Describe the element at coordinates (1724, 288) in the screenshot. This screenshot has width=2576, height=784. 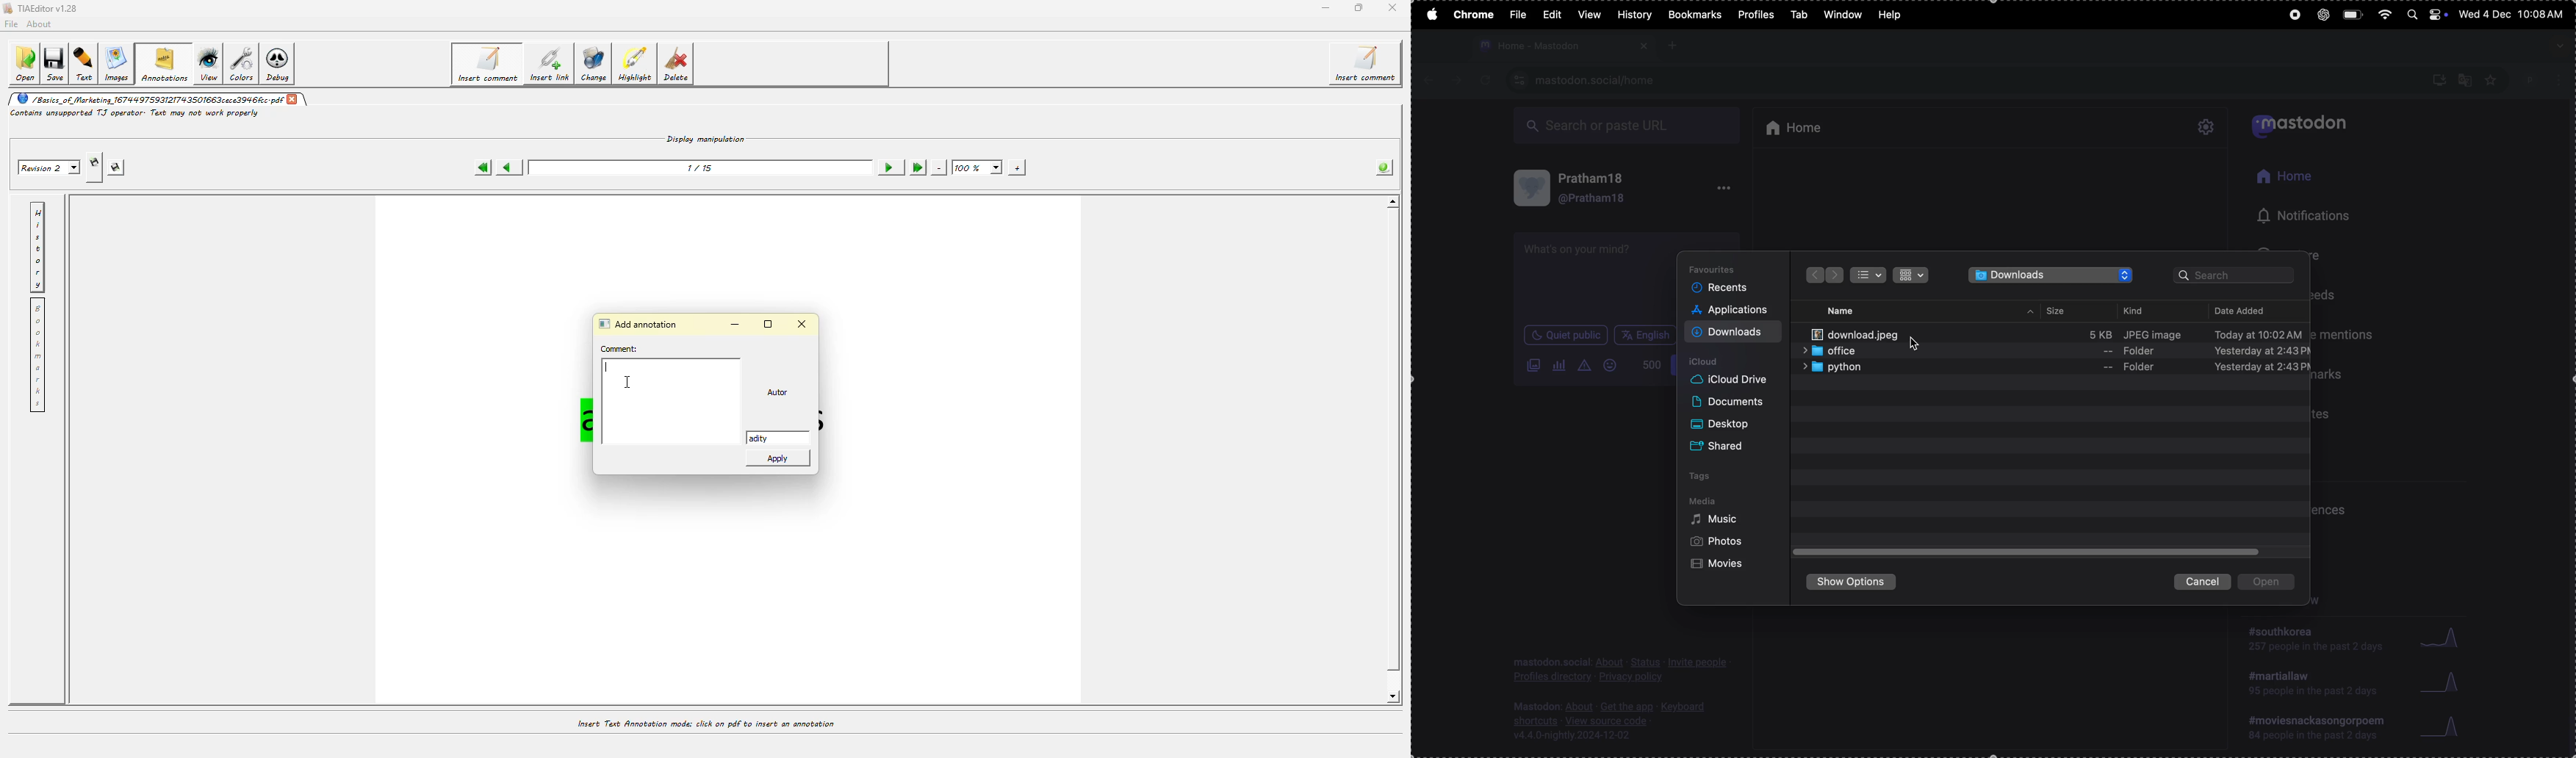
I see `Recent` at that location.